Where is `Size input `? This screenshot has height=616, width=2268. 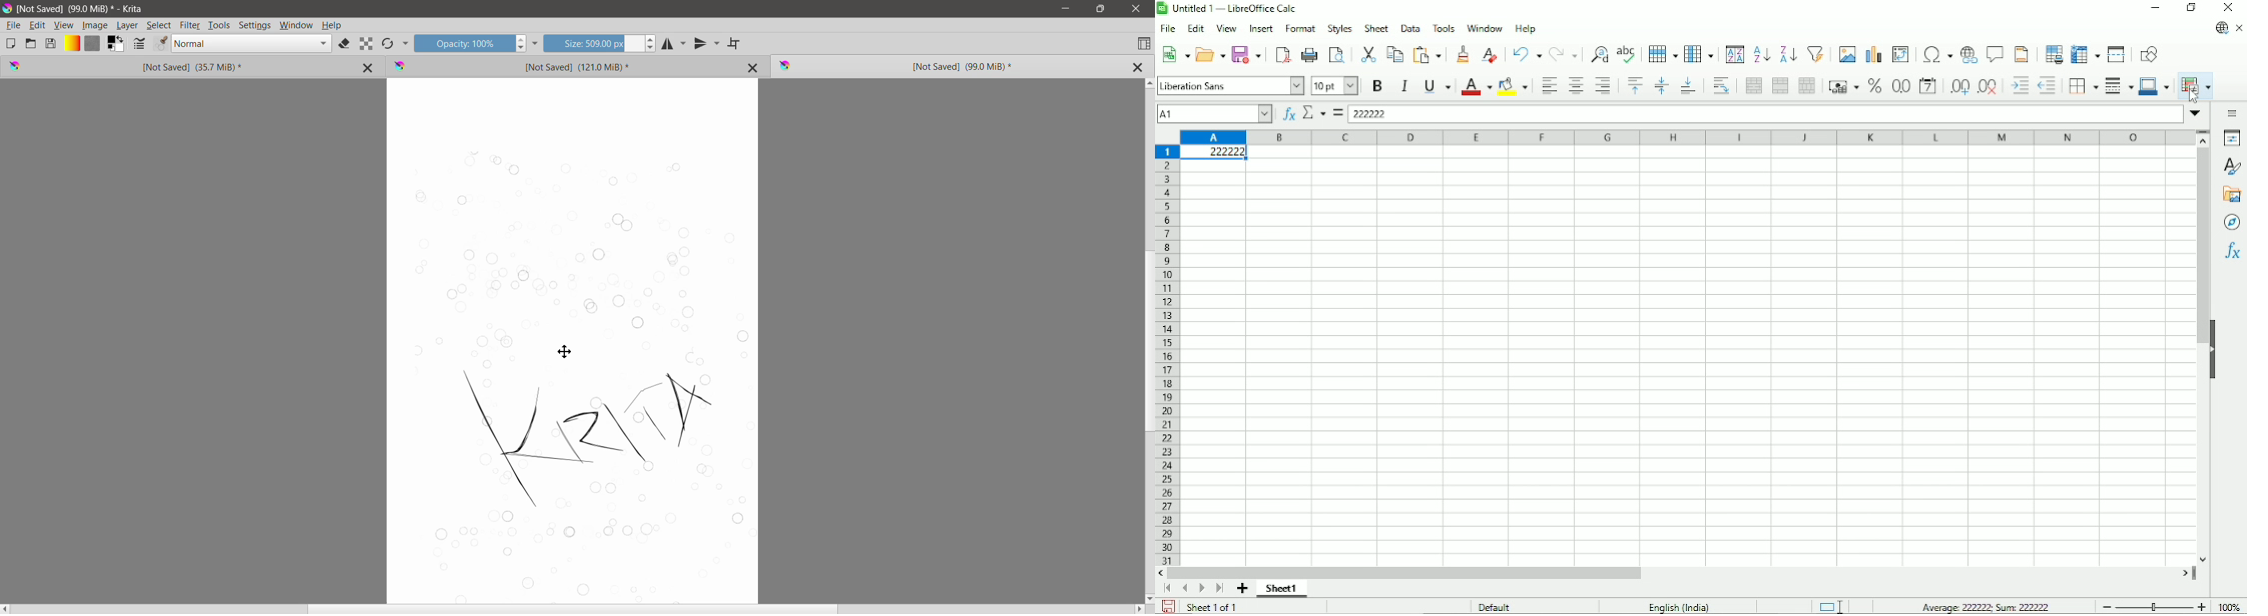 Size input  is located at coordinates (593, 43).